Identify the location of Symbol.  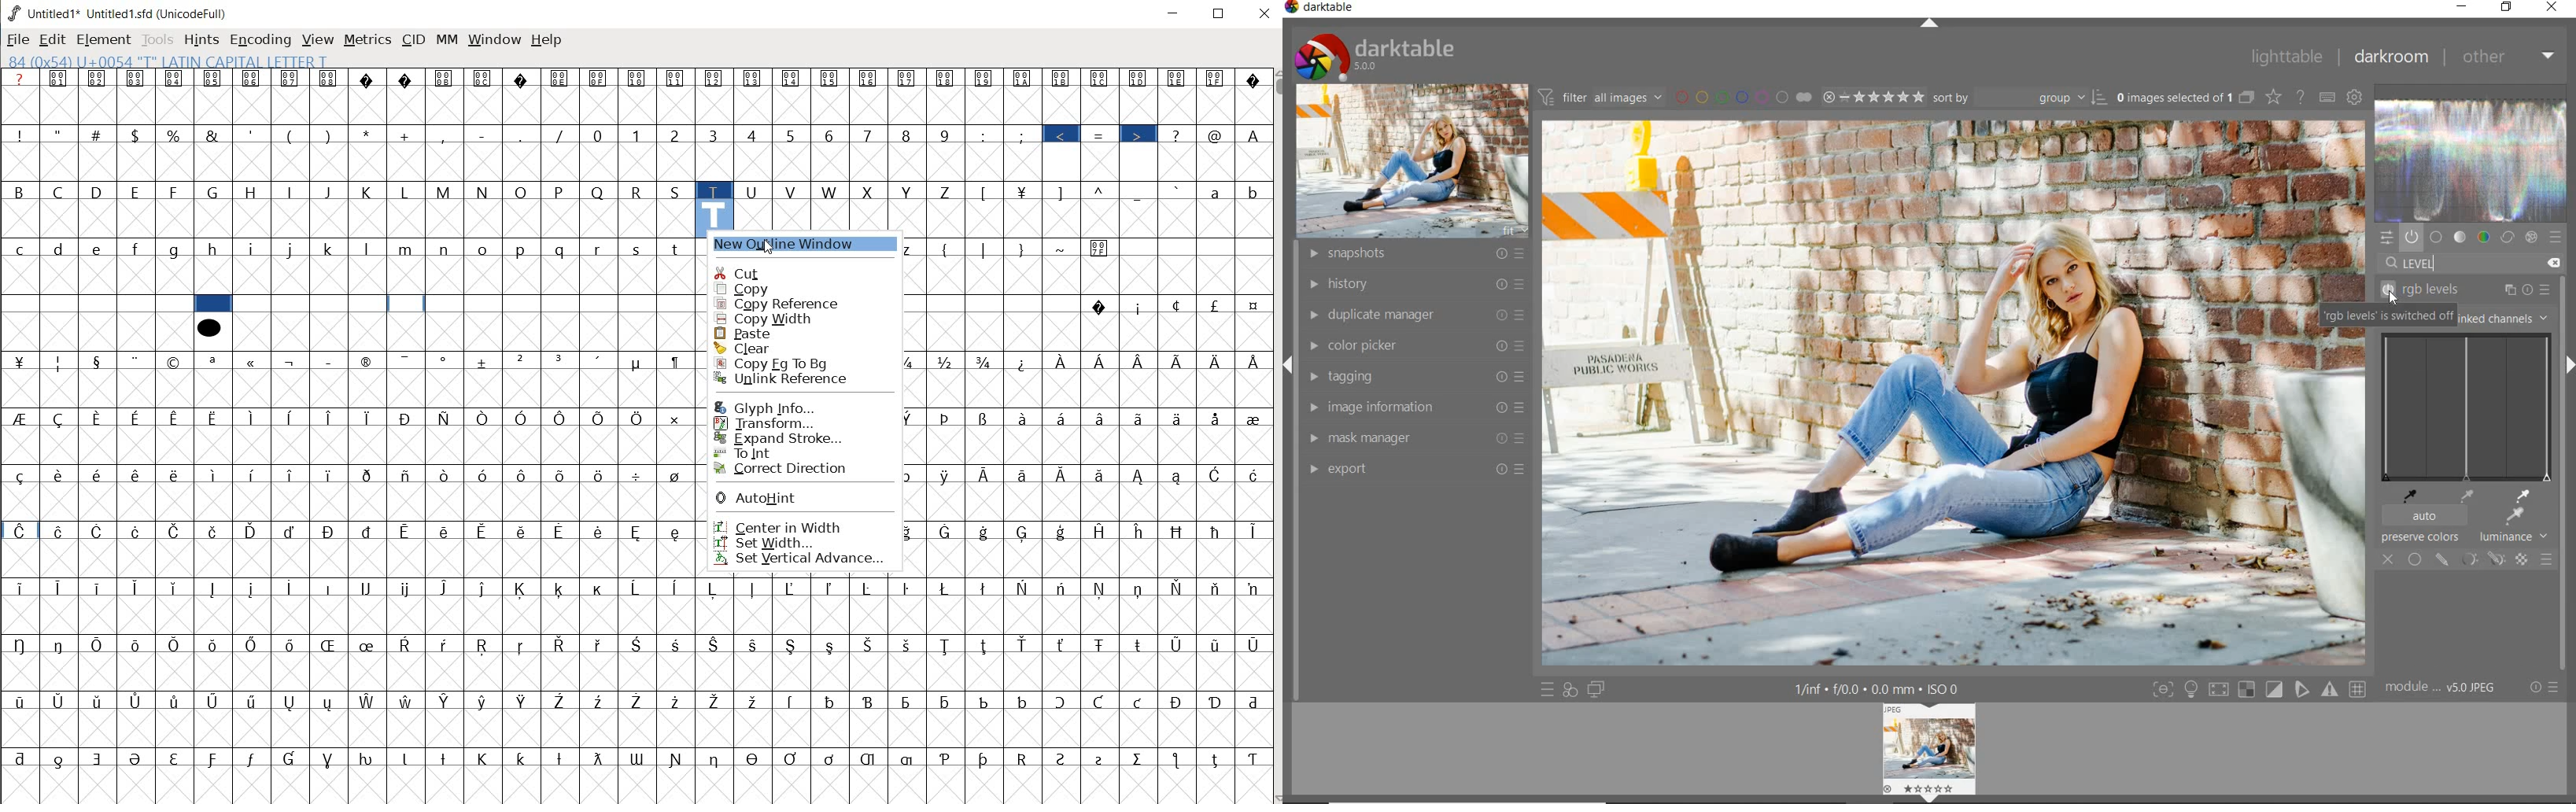
(755, 588).